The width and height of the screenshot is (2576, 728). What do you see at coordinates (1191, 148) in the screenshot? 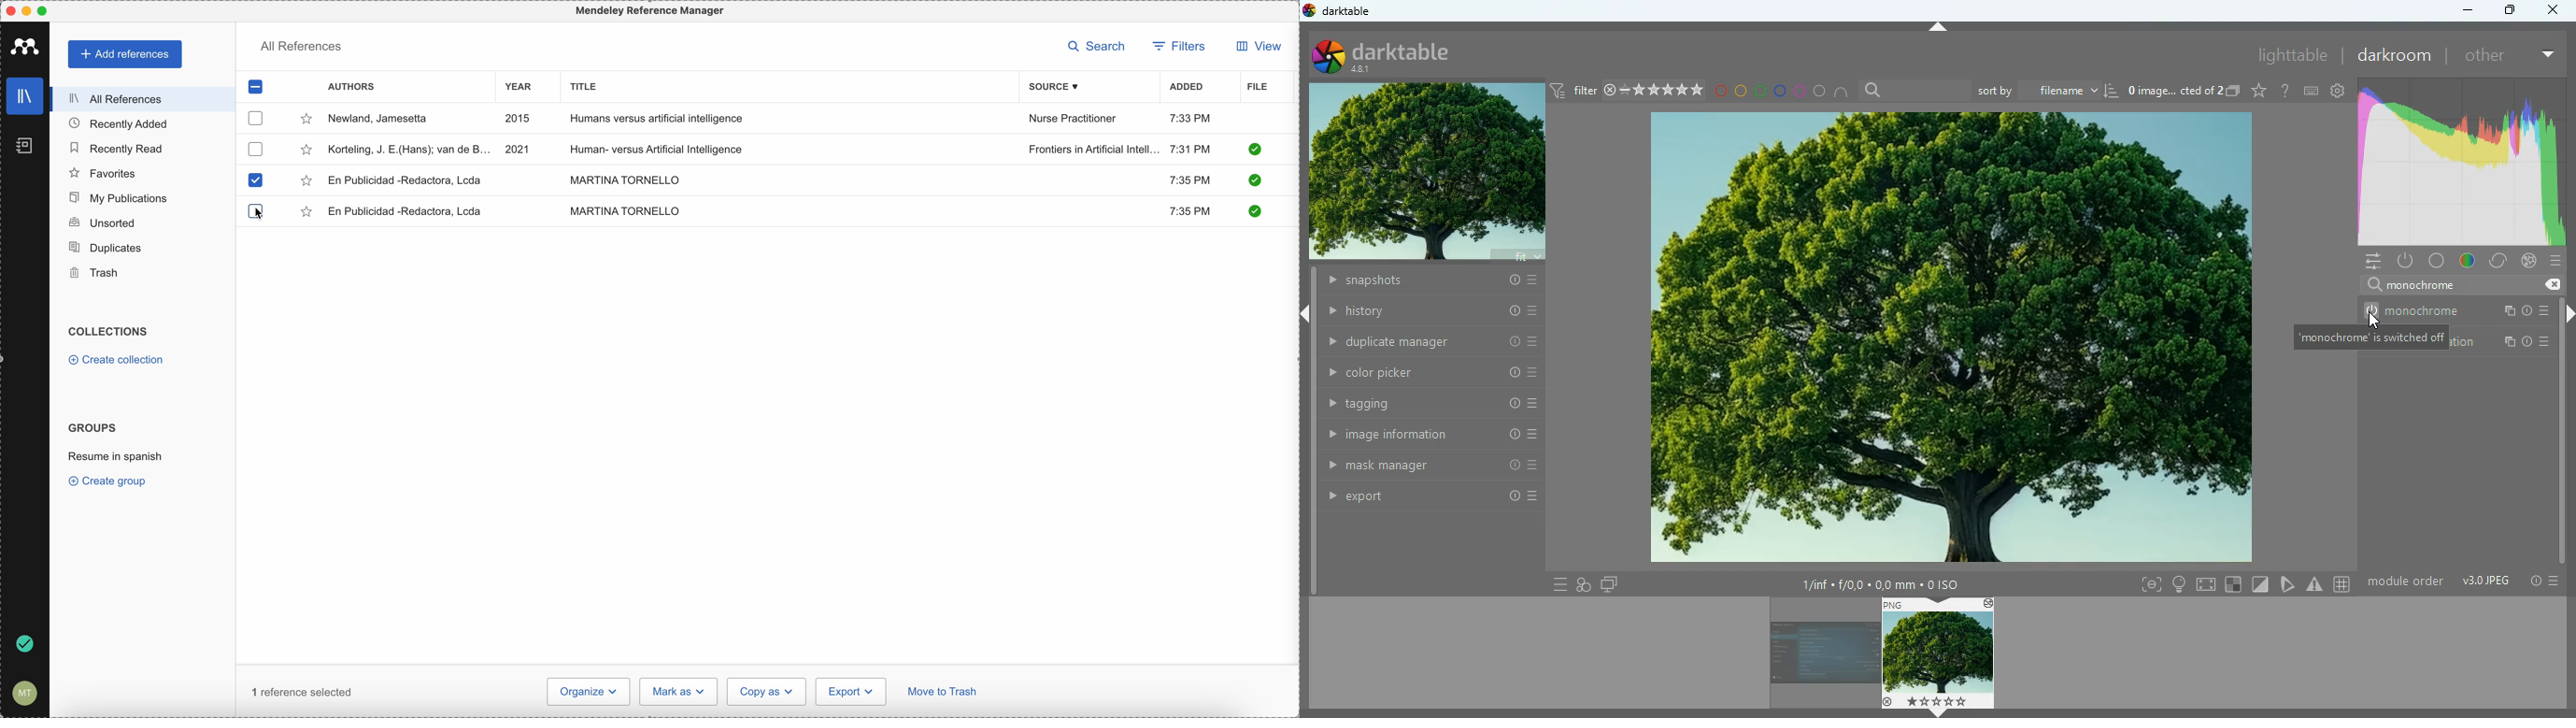
I see `7:31 PM` at bounding box center [1191, 148].